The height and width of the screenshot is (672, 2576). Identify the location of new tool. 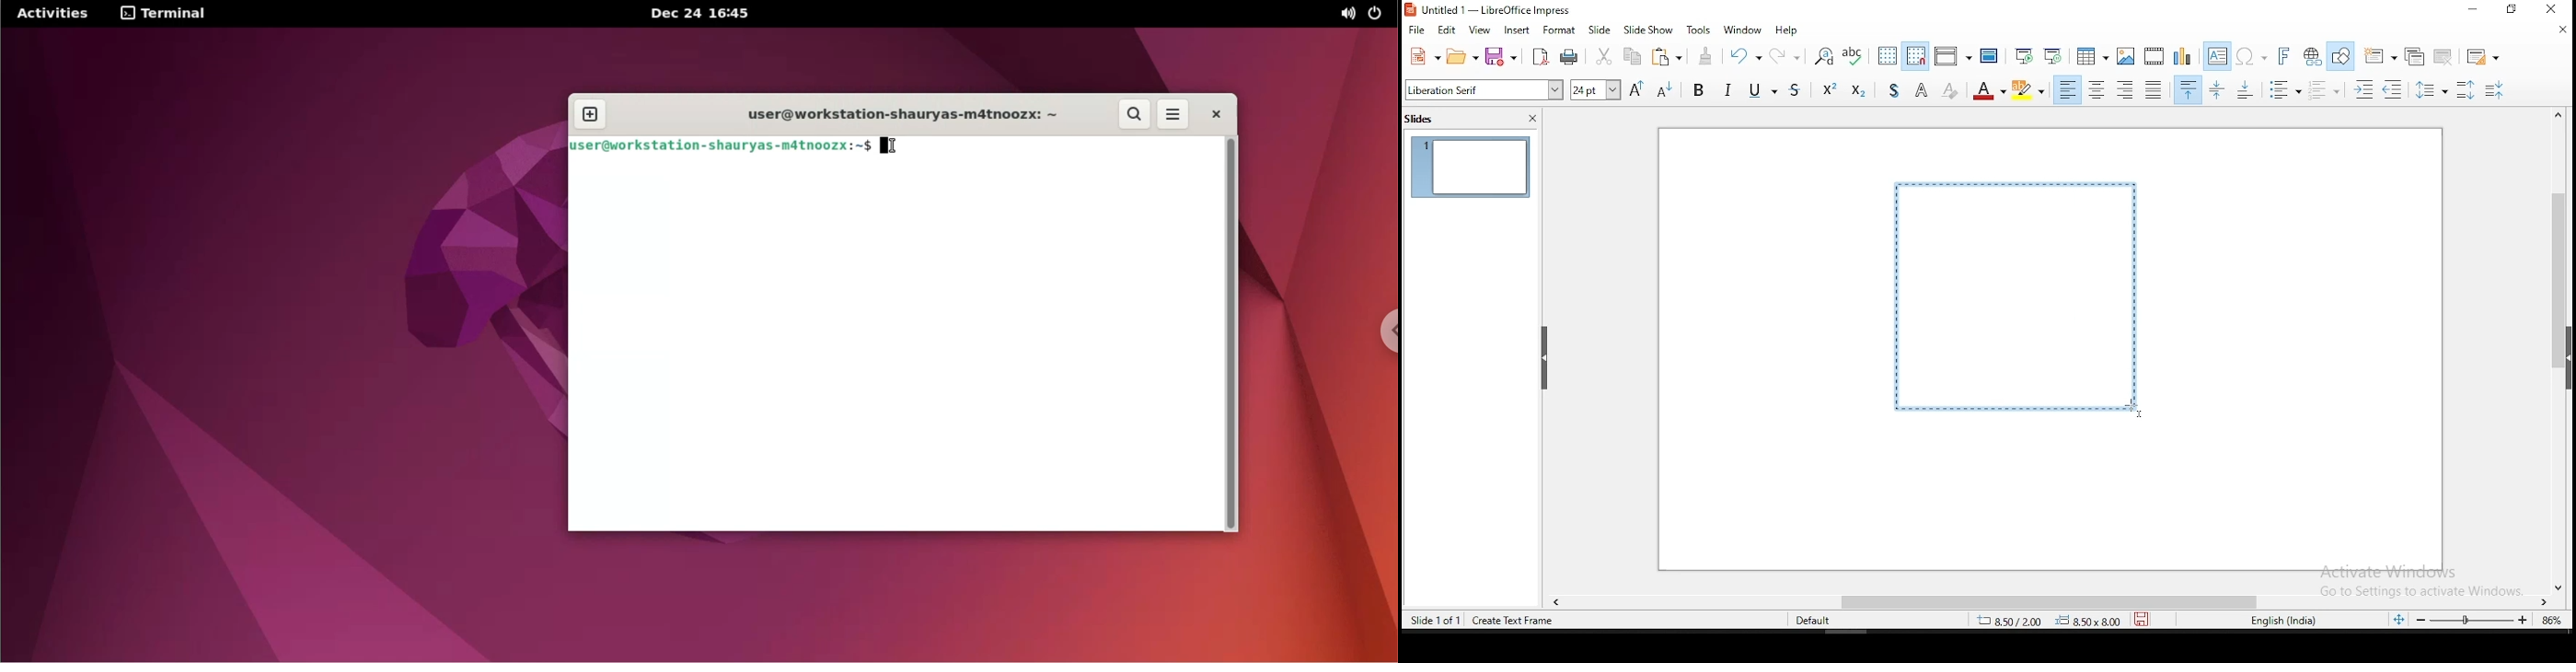
(1422, 57).